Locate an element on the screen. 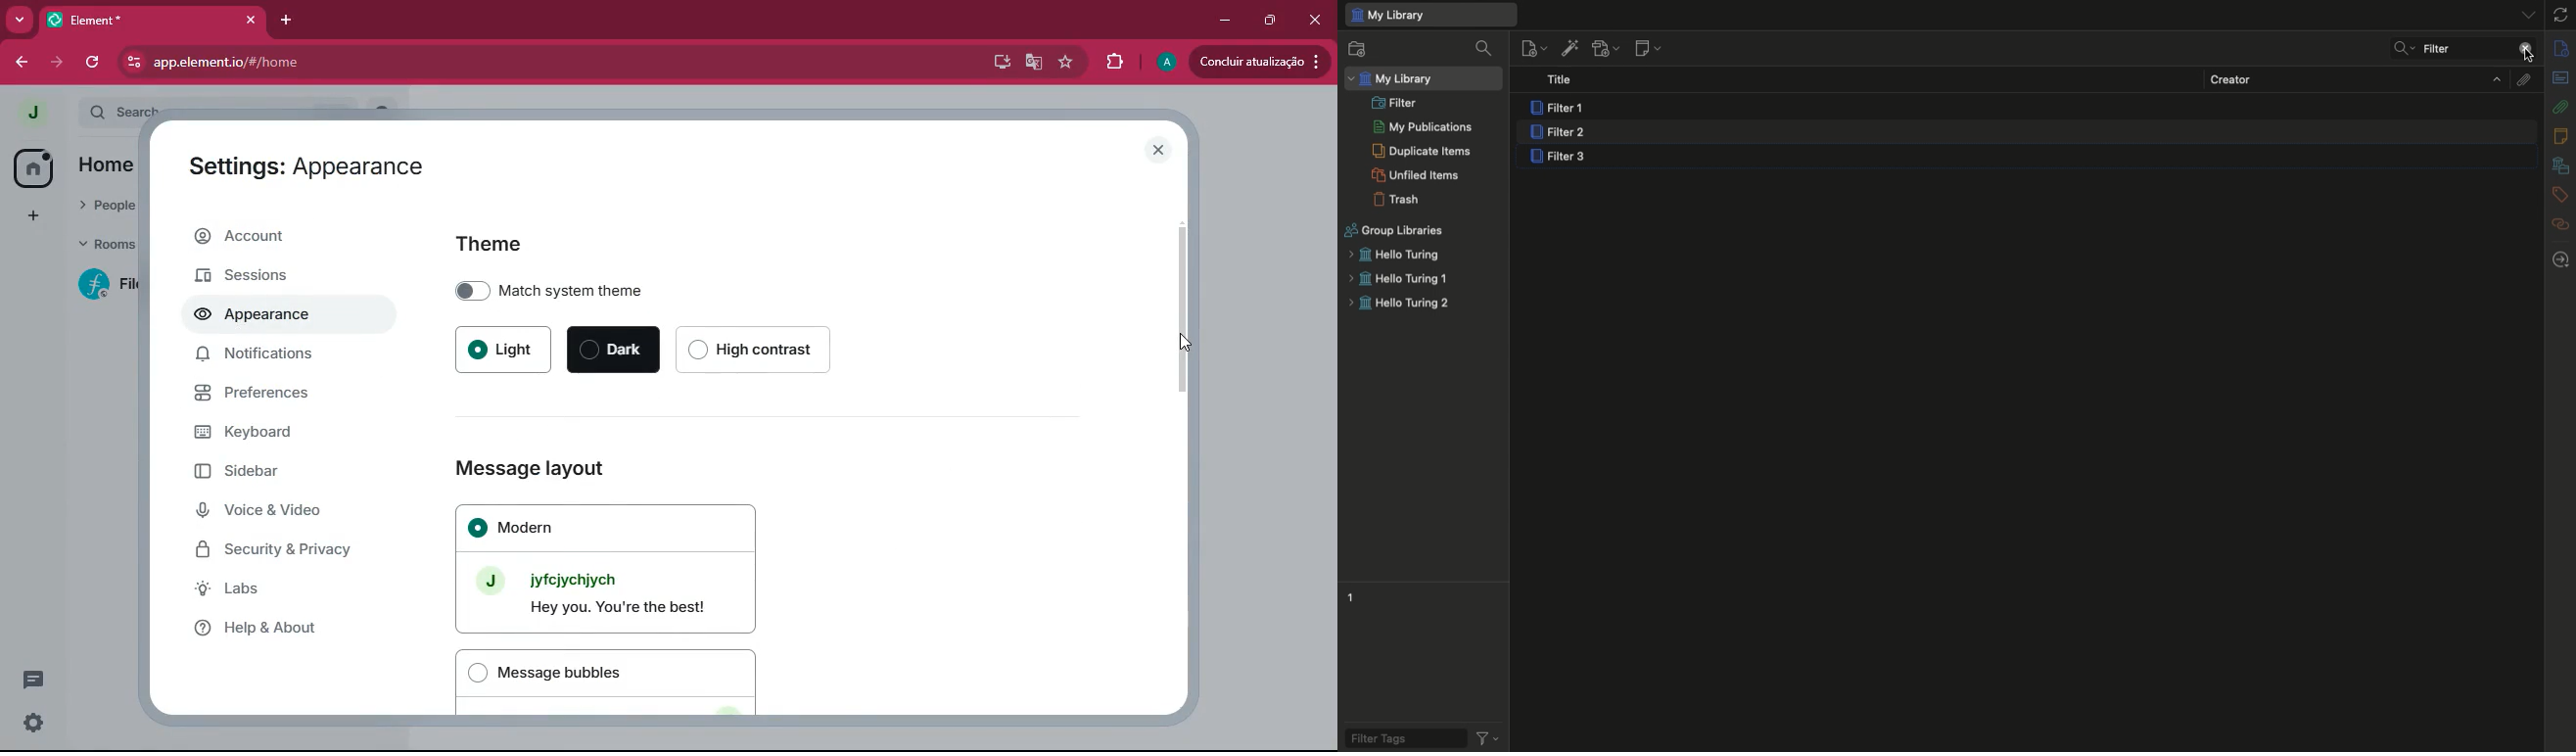 The image size is (2576, 756). search is located at coordinates (124, 112).